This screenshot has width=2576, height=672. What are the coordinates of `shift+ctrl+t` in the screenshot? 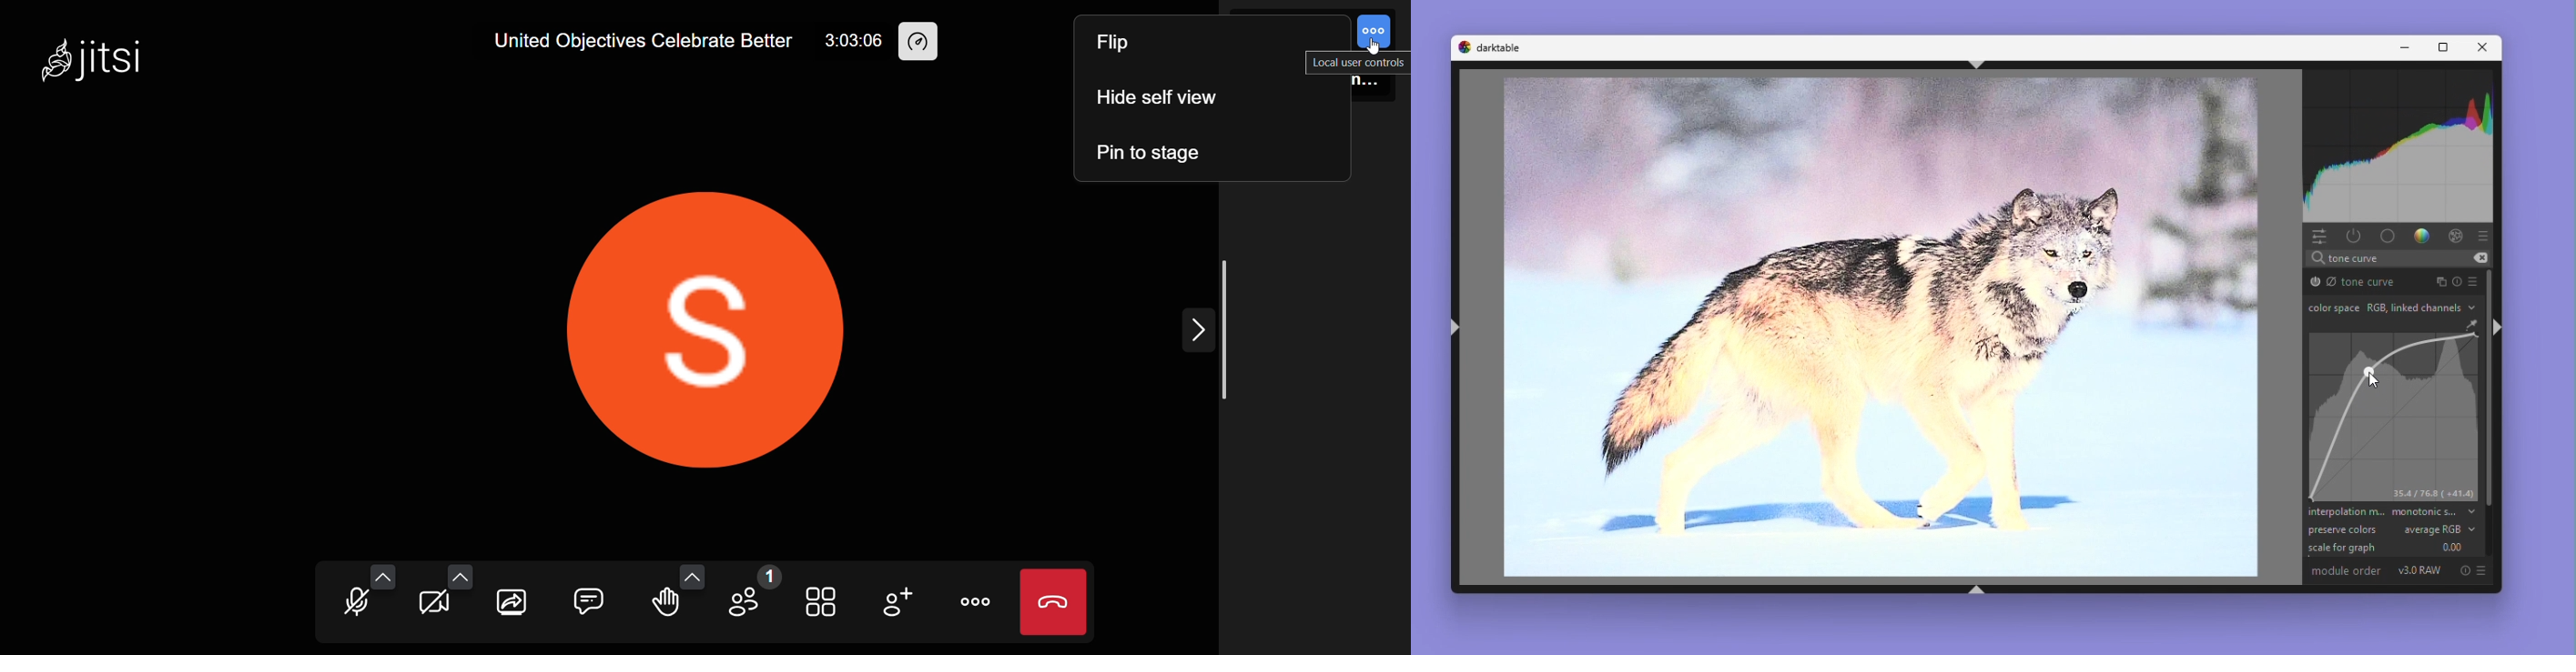 It's located at (1974, 65).